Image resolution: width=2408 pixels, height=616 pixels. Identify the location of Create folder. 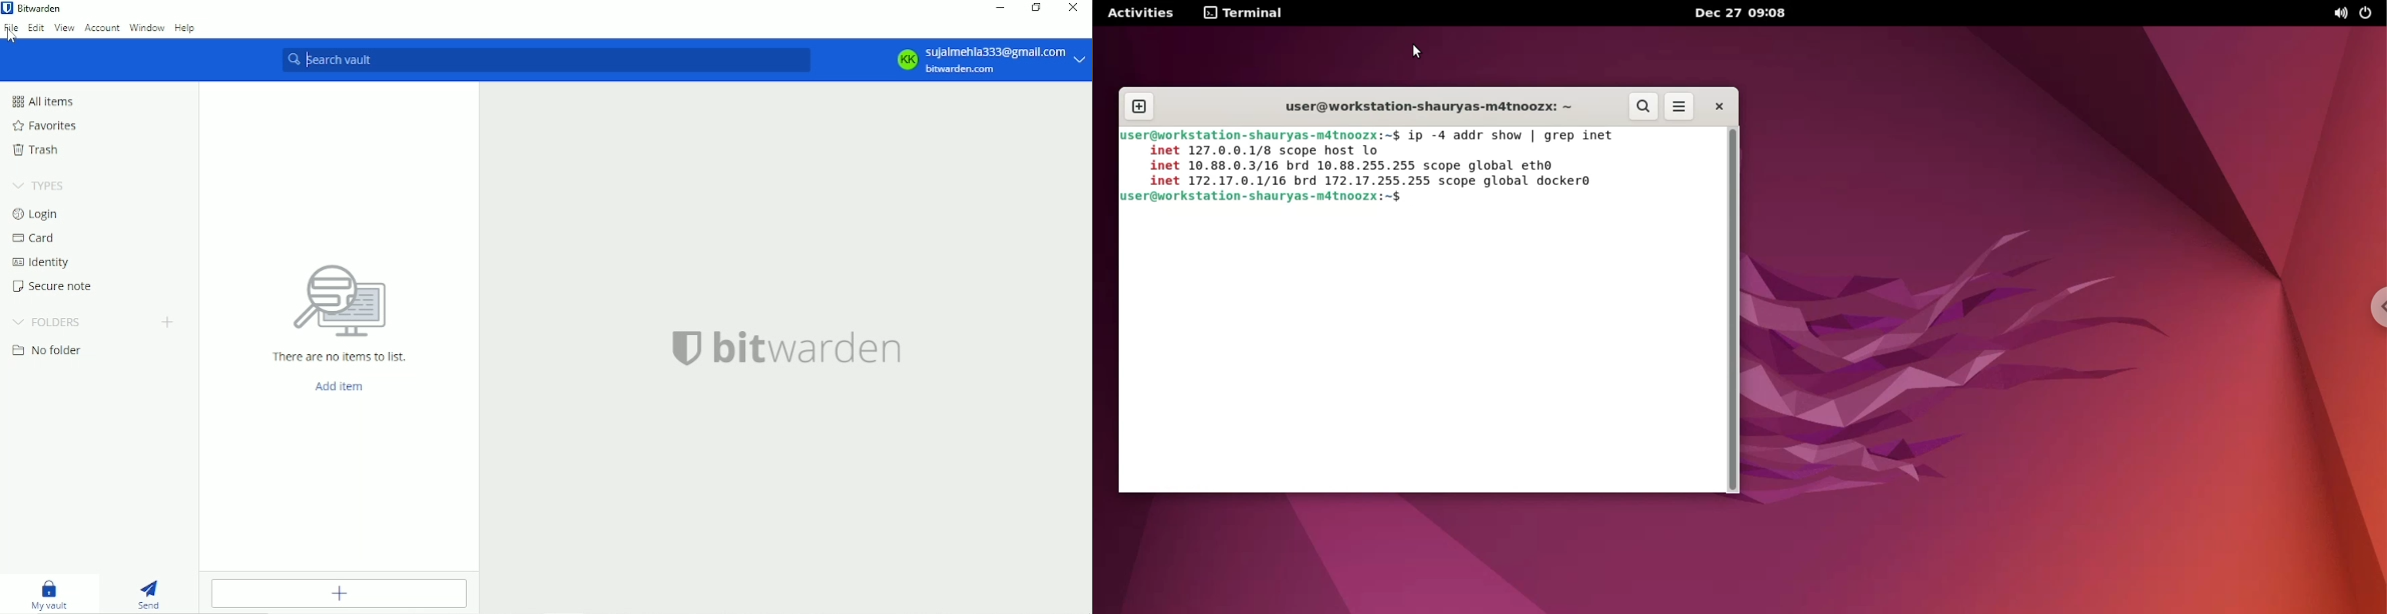
(167, 323).